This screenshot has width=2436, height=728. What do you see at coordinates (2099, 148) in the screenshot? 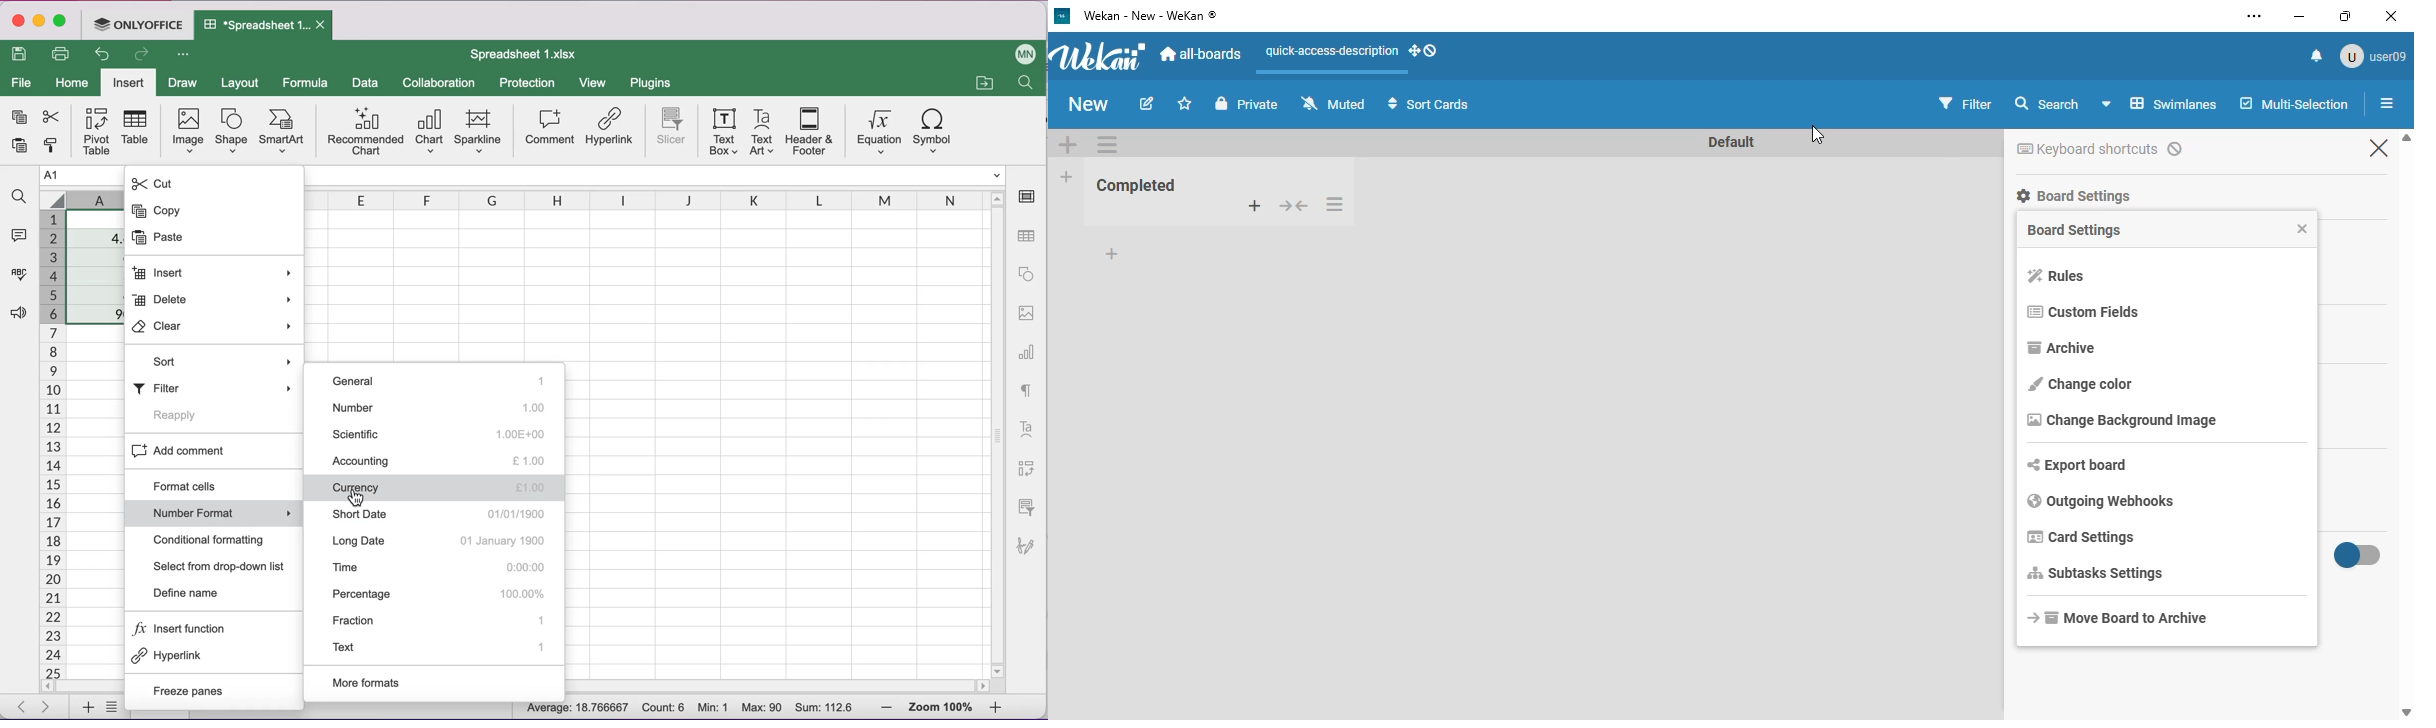
I see `keyboard shortcuts` at bounding box center [2099, 148].